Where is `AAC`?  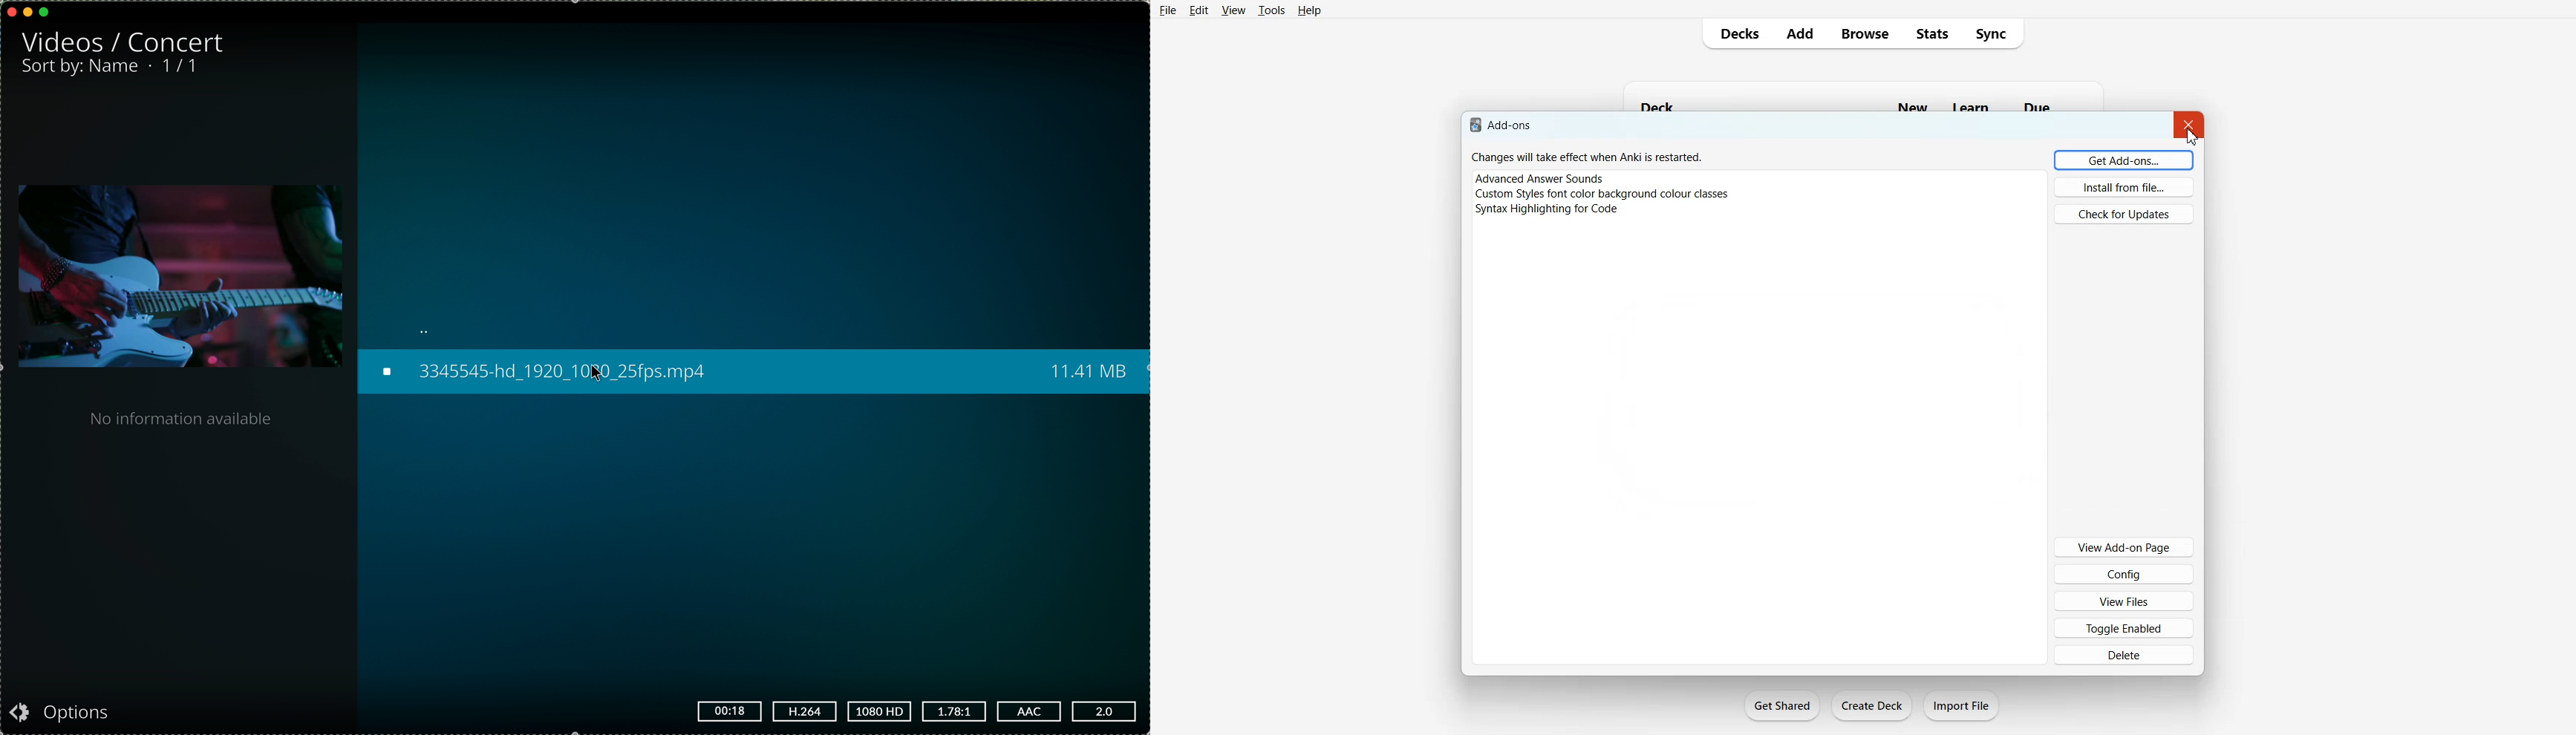
AAC is located at coordinates (1030, 711).